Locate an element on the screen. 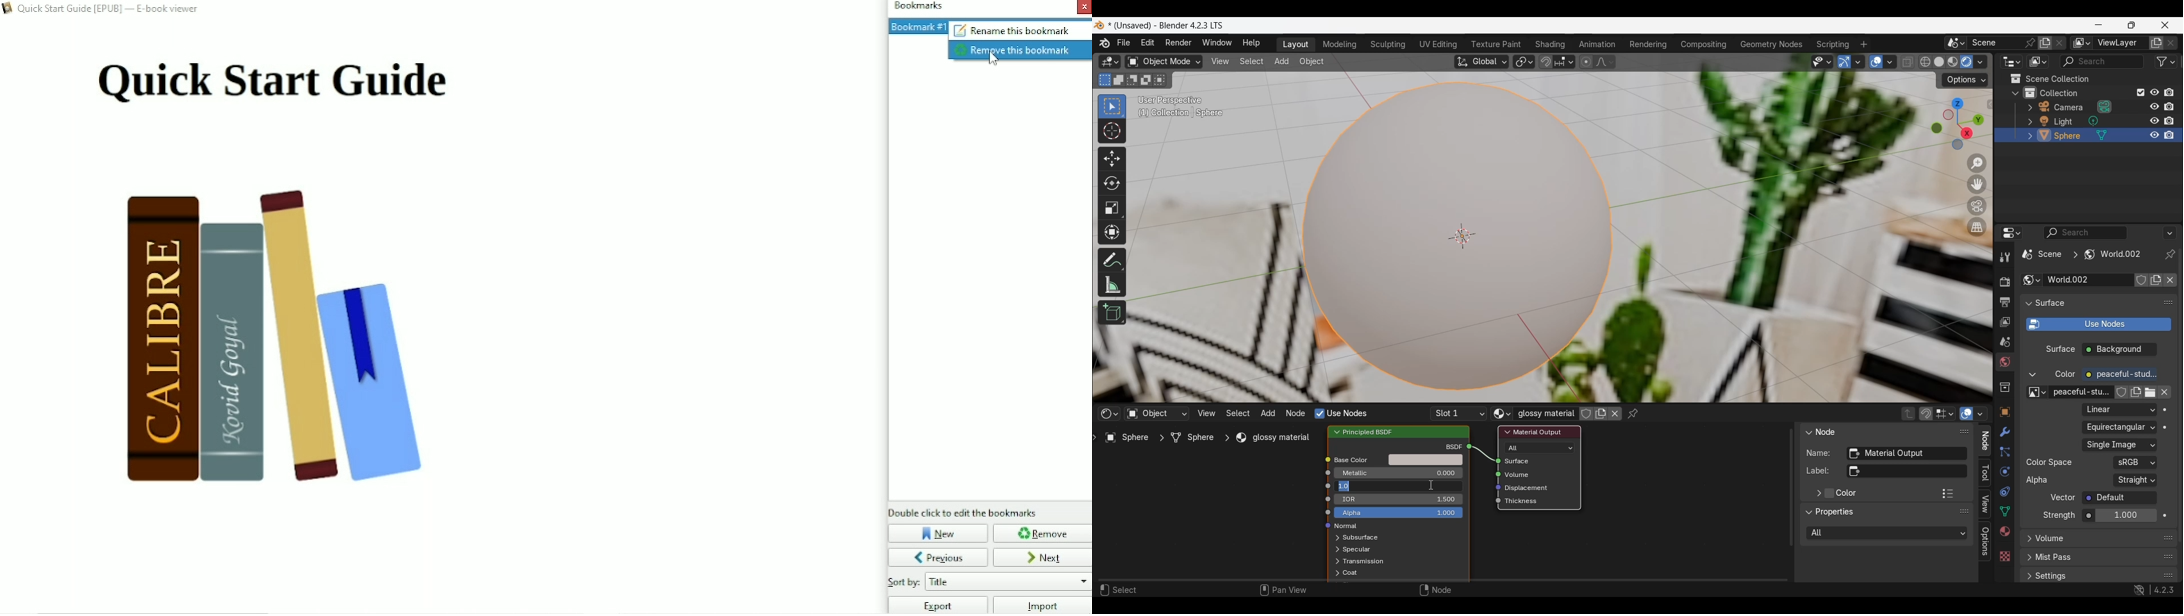 The width and height of the screenshot is (2184, 616). mist pass is located at coordinates (2055, 558).